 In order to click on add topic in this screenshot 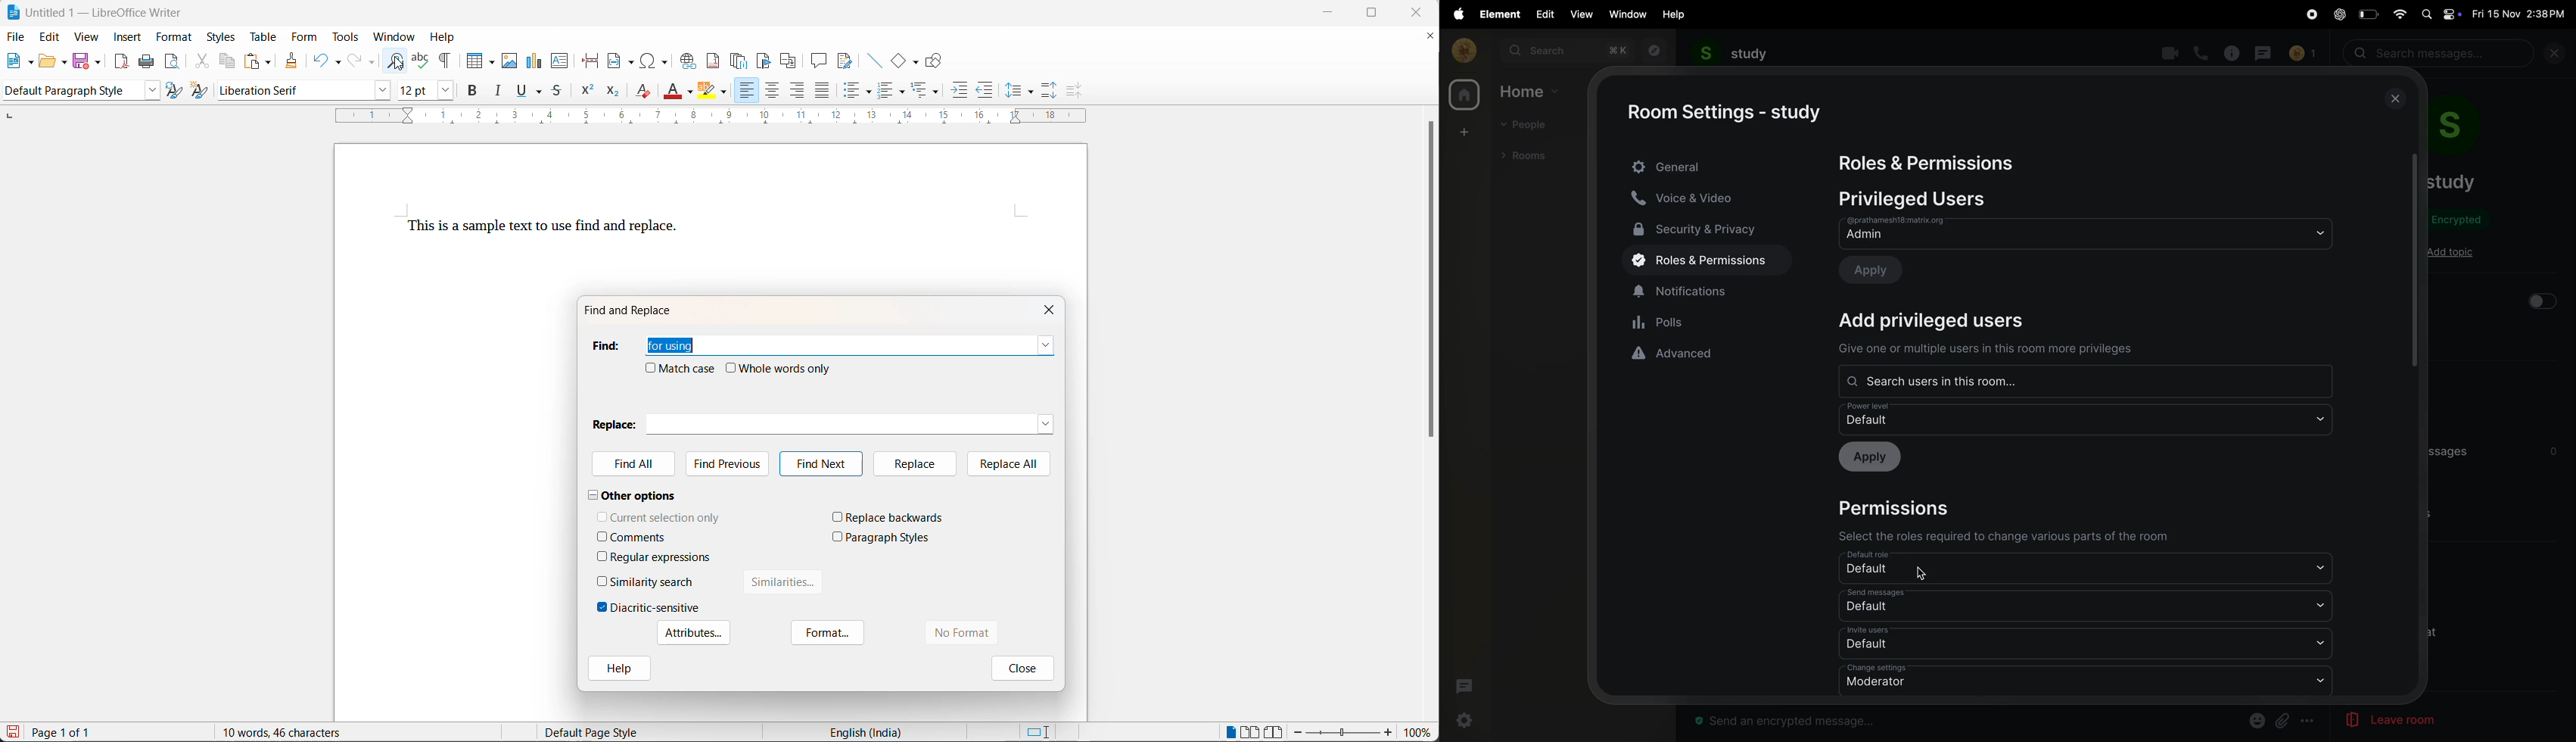, I will do `click(2451, 253)`.